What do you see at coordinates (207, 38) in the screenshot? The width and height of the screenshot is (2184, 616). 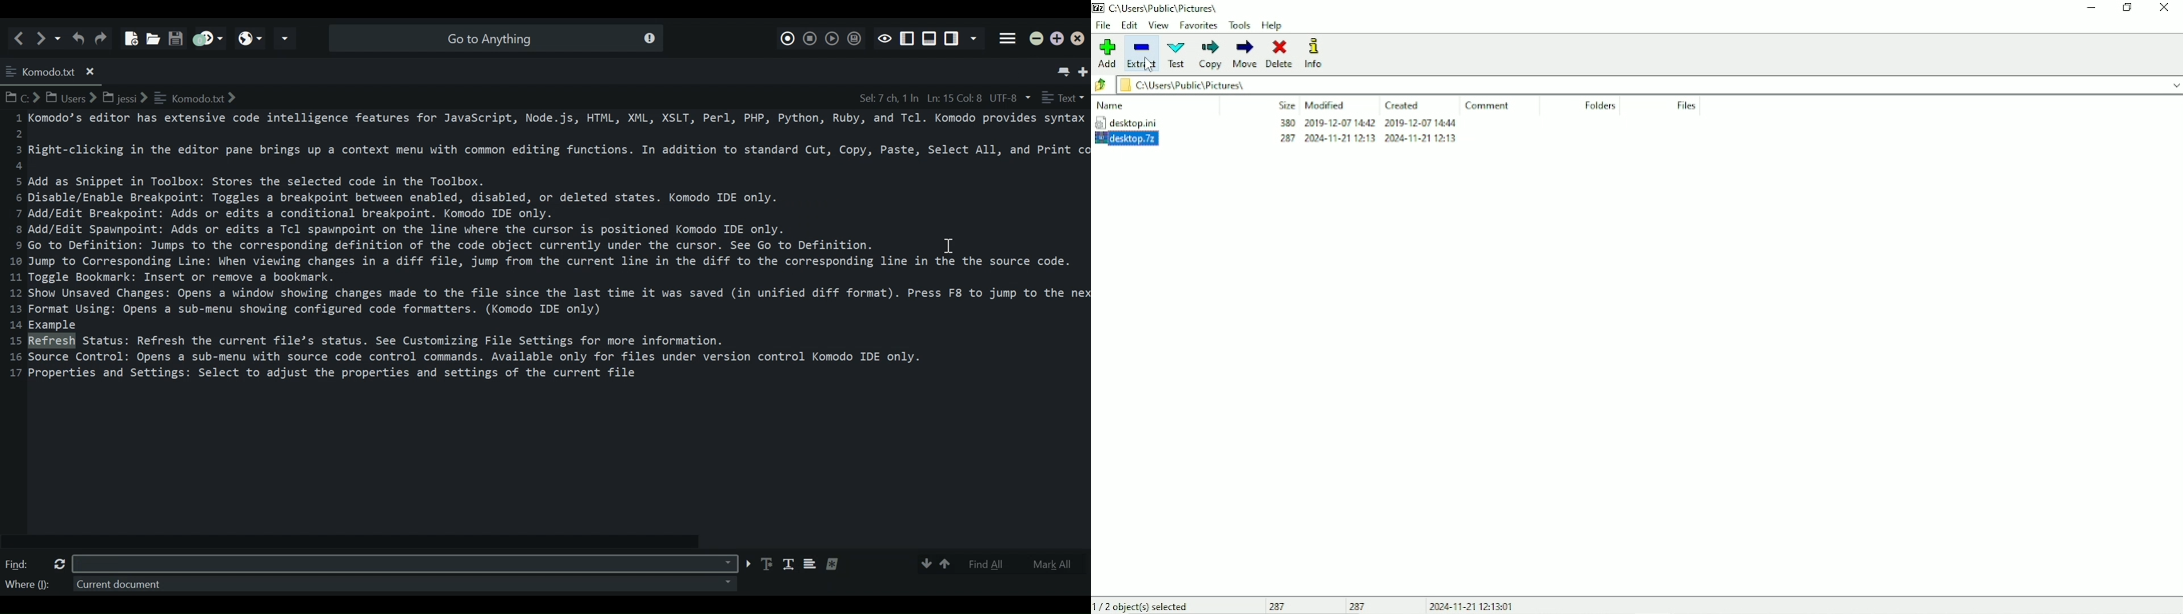 I see `Jump to next syntax checking result` at bounding box center [207, 38].